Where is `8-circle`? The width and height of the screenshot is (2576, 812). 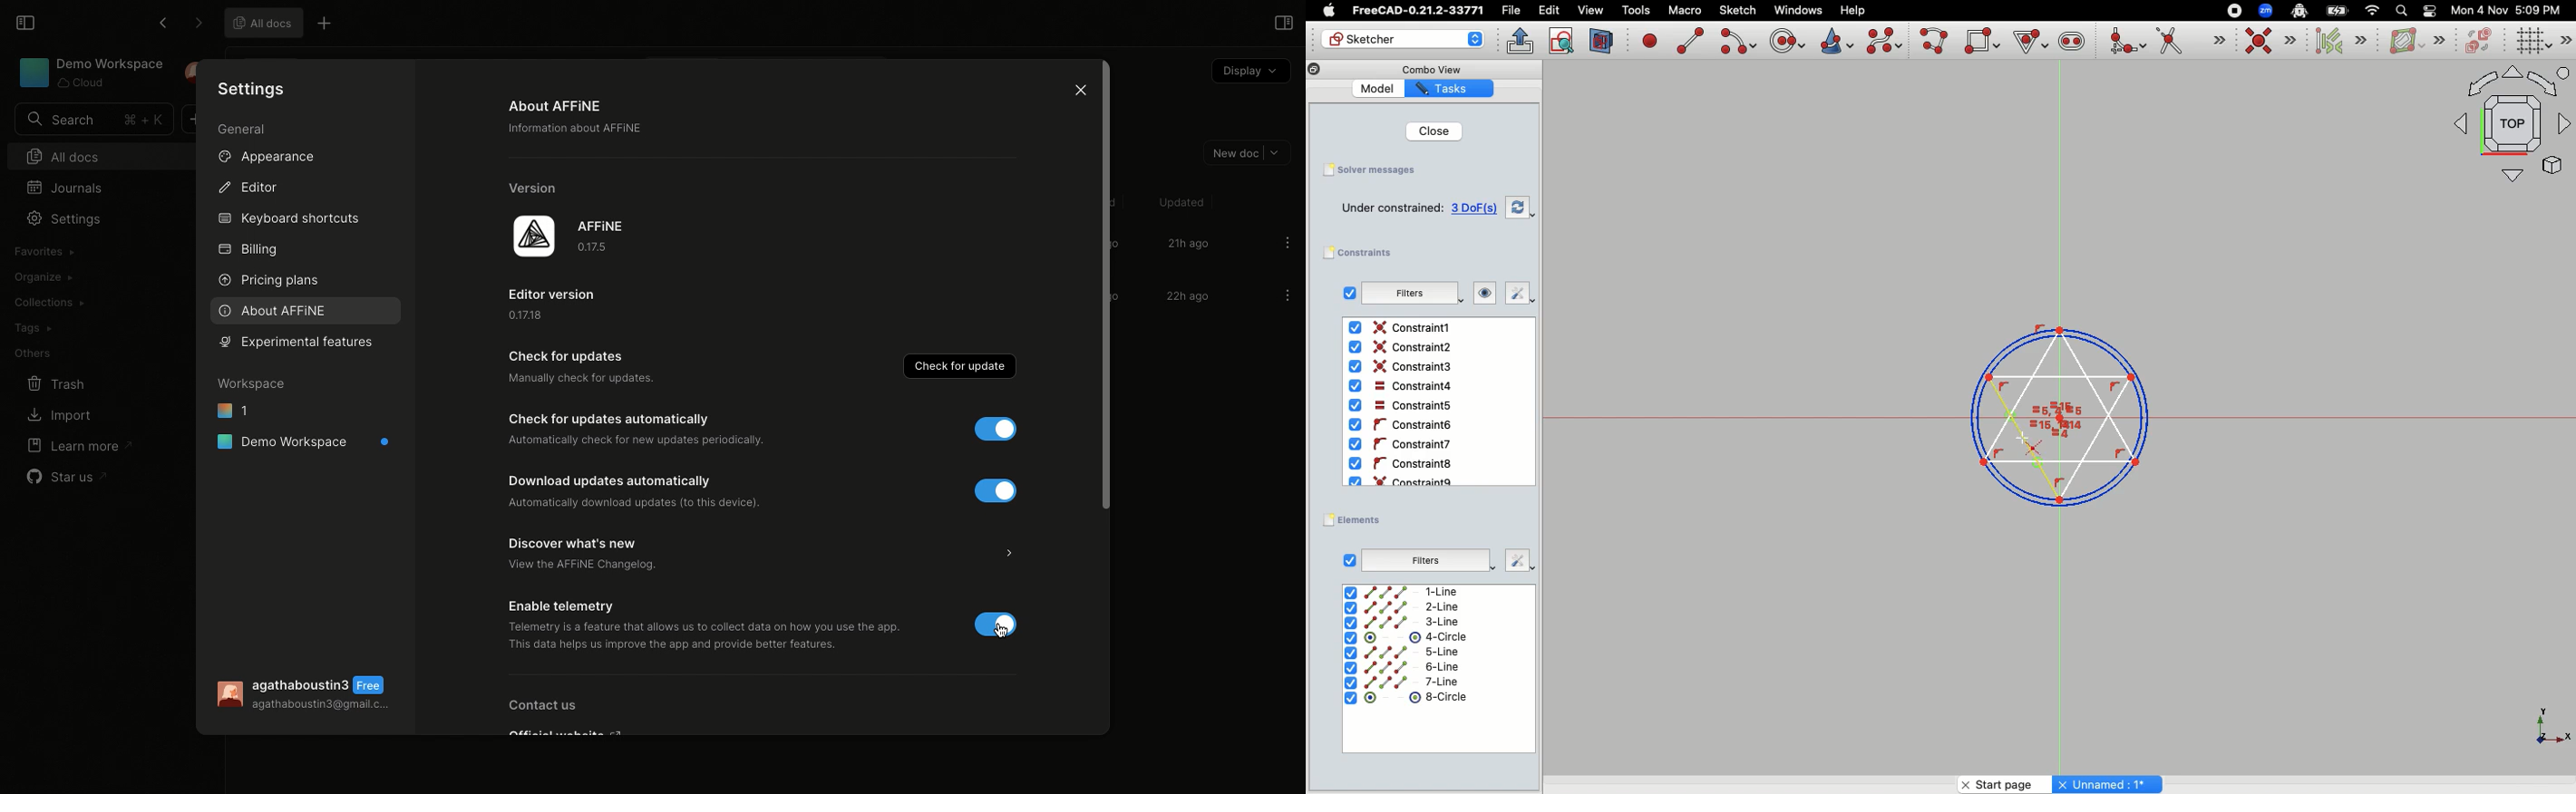 8-circle is located at coordinates (1416, 697).